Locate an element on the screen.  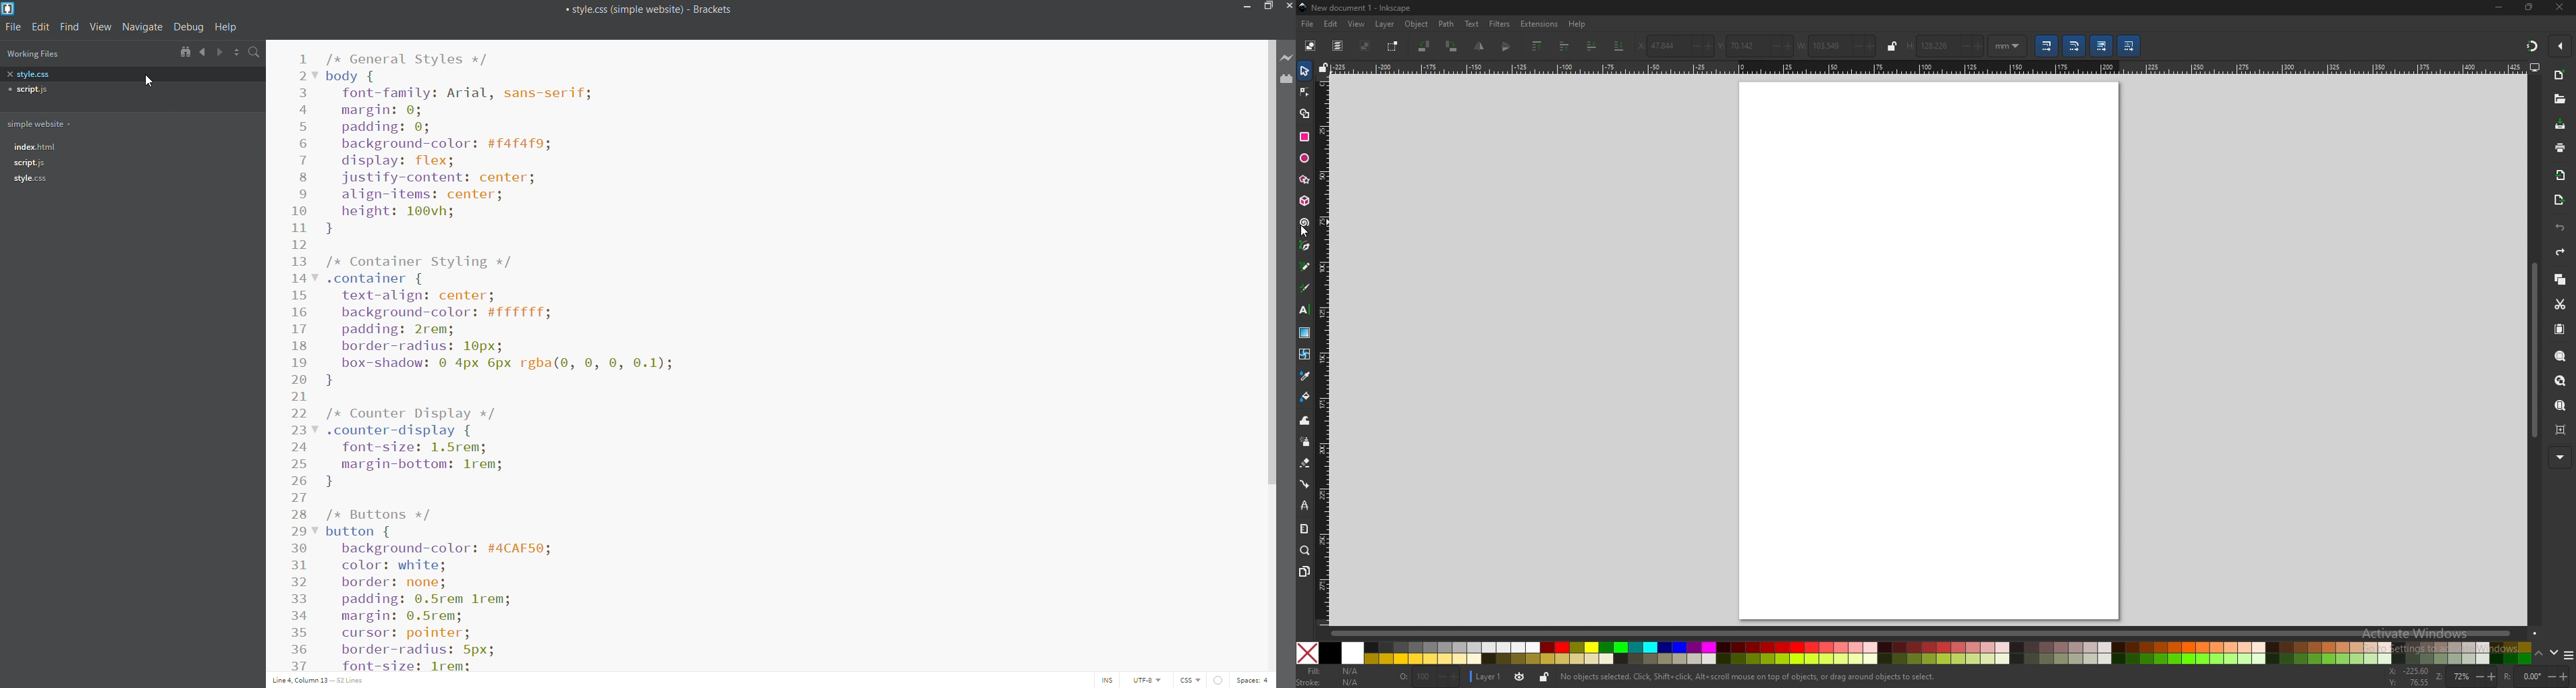
import is located at coordinates (2560, 175).